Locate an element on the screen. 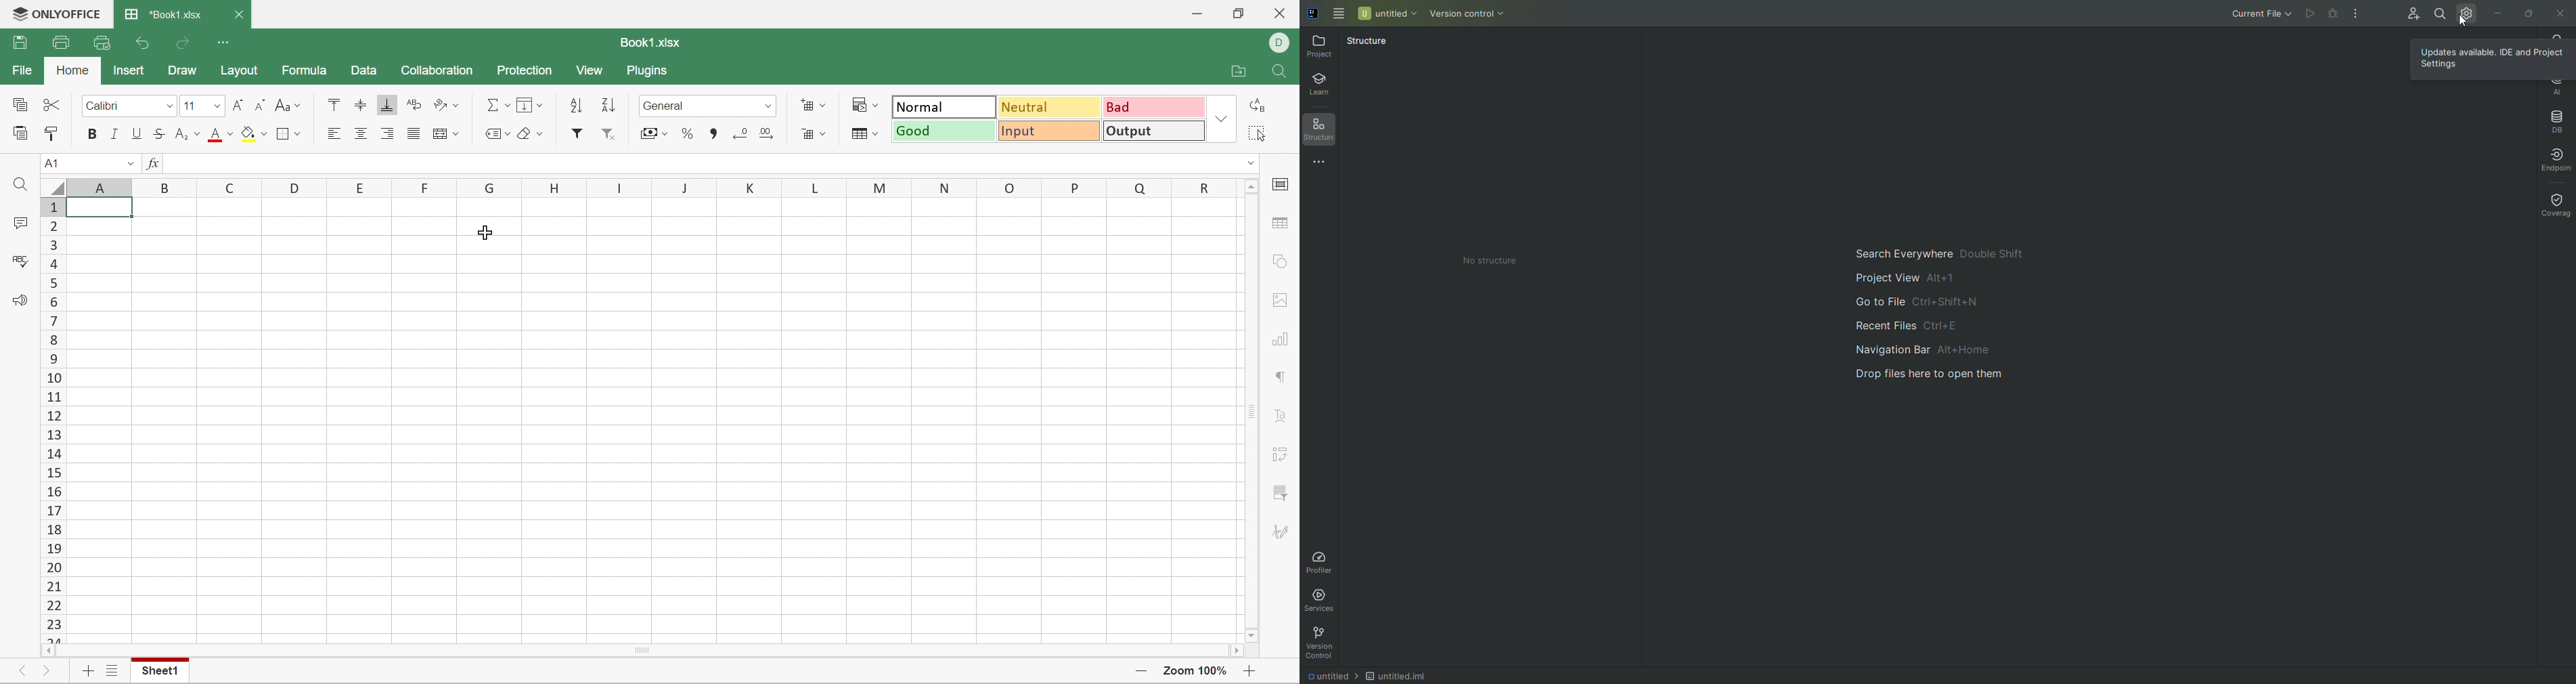 The image size is (2576, 700). Cannot run current file is located at coordinates (2312, 14).